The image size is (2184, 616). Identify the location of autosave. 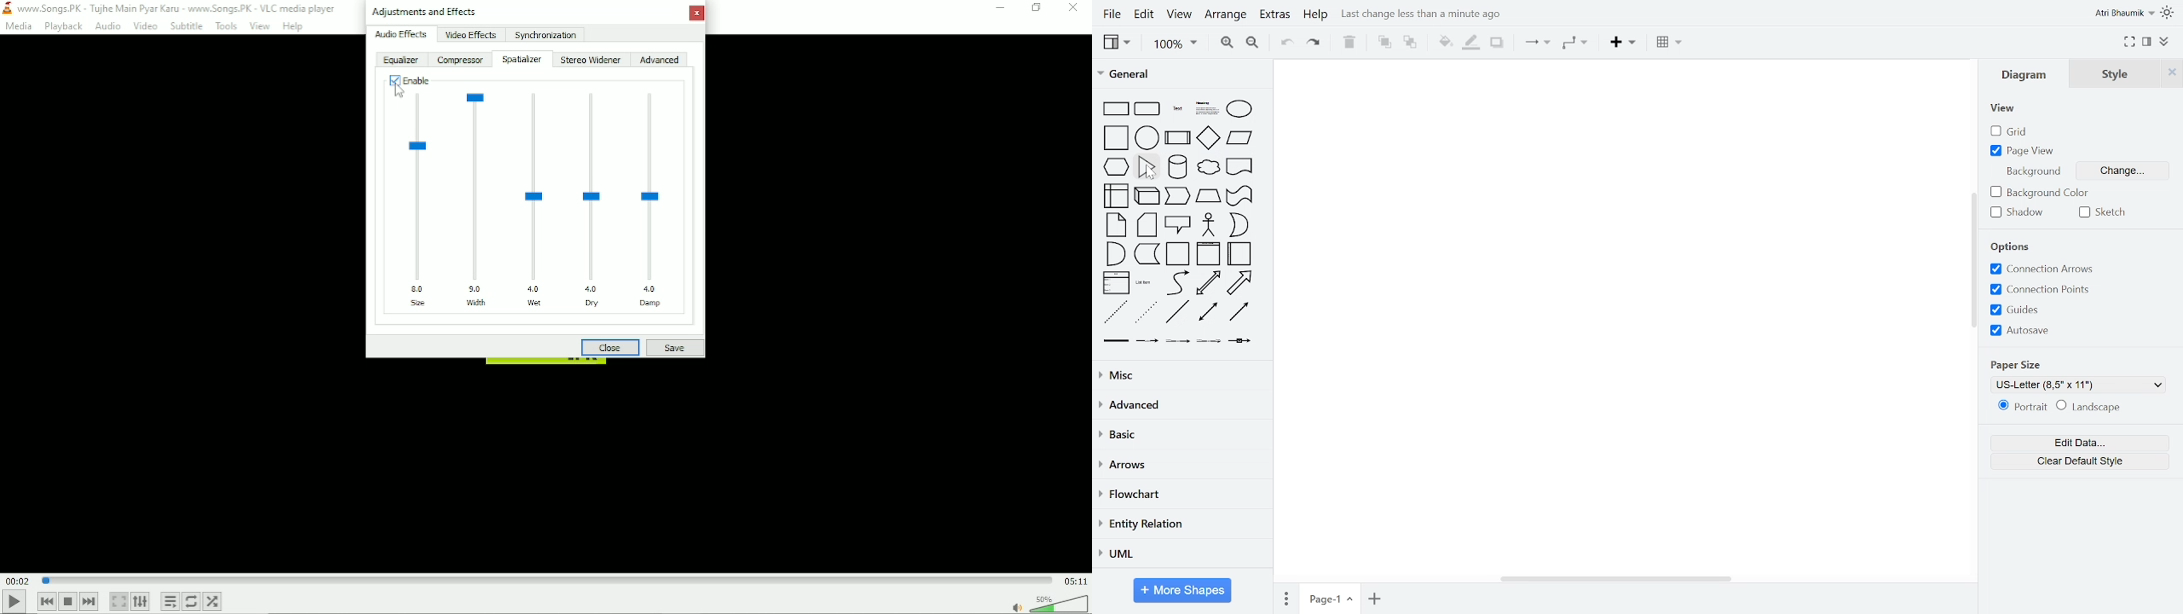
(2020, 331).